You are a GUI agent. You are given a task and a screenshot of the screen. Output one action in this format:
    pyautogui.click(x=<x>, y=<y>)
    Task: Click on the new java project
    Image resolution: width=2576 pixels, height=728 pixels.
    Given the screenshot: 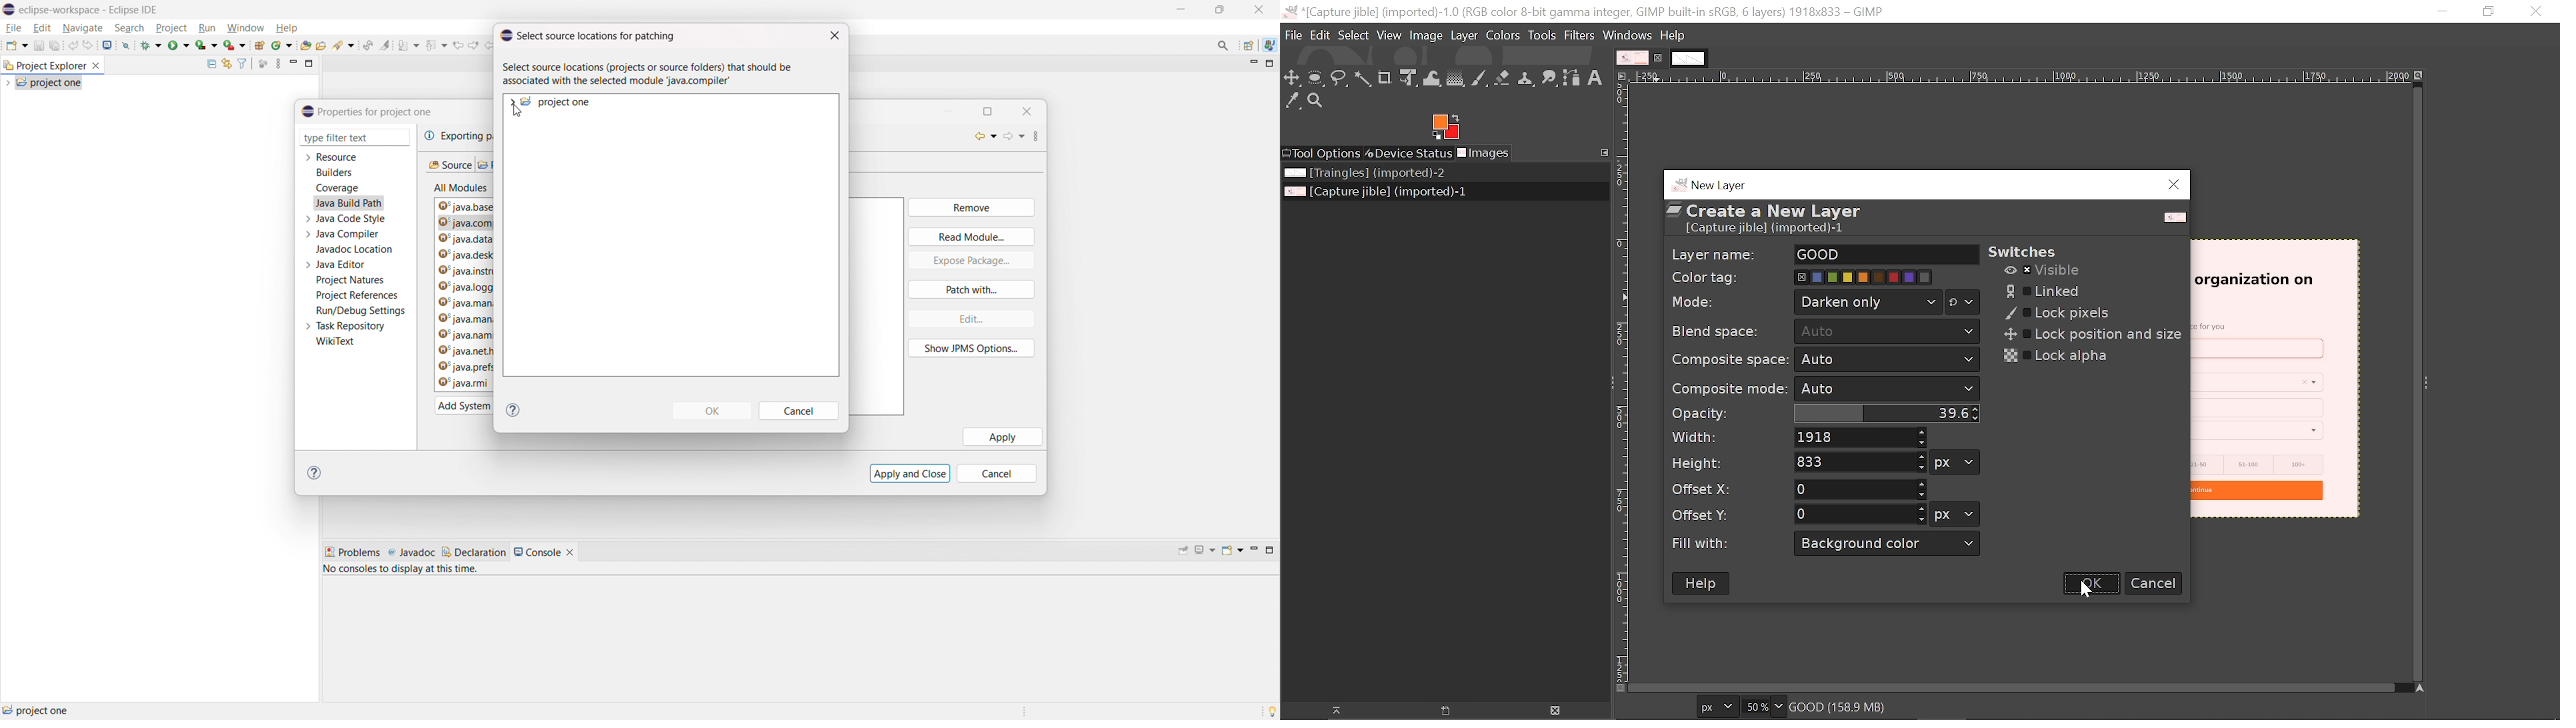 What is the action you would take?
    pyautogui.click(x=259, y=45)
    